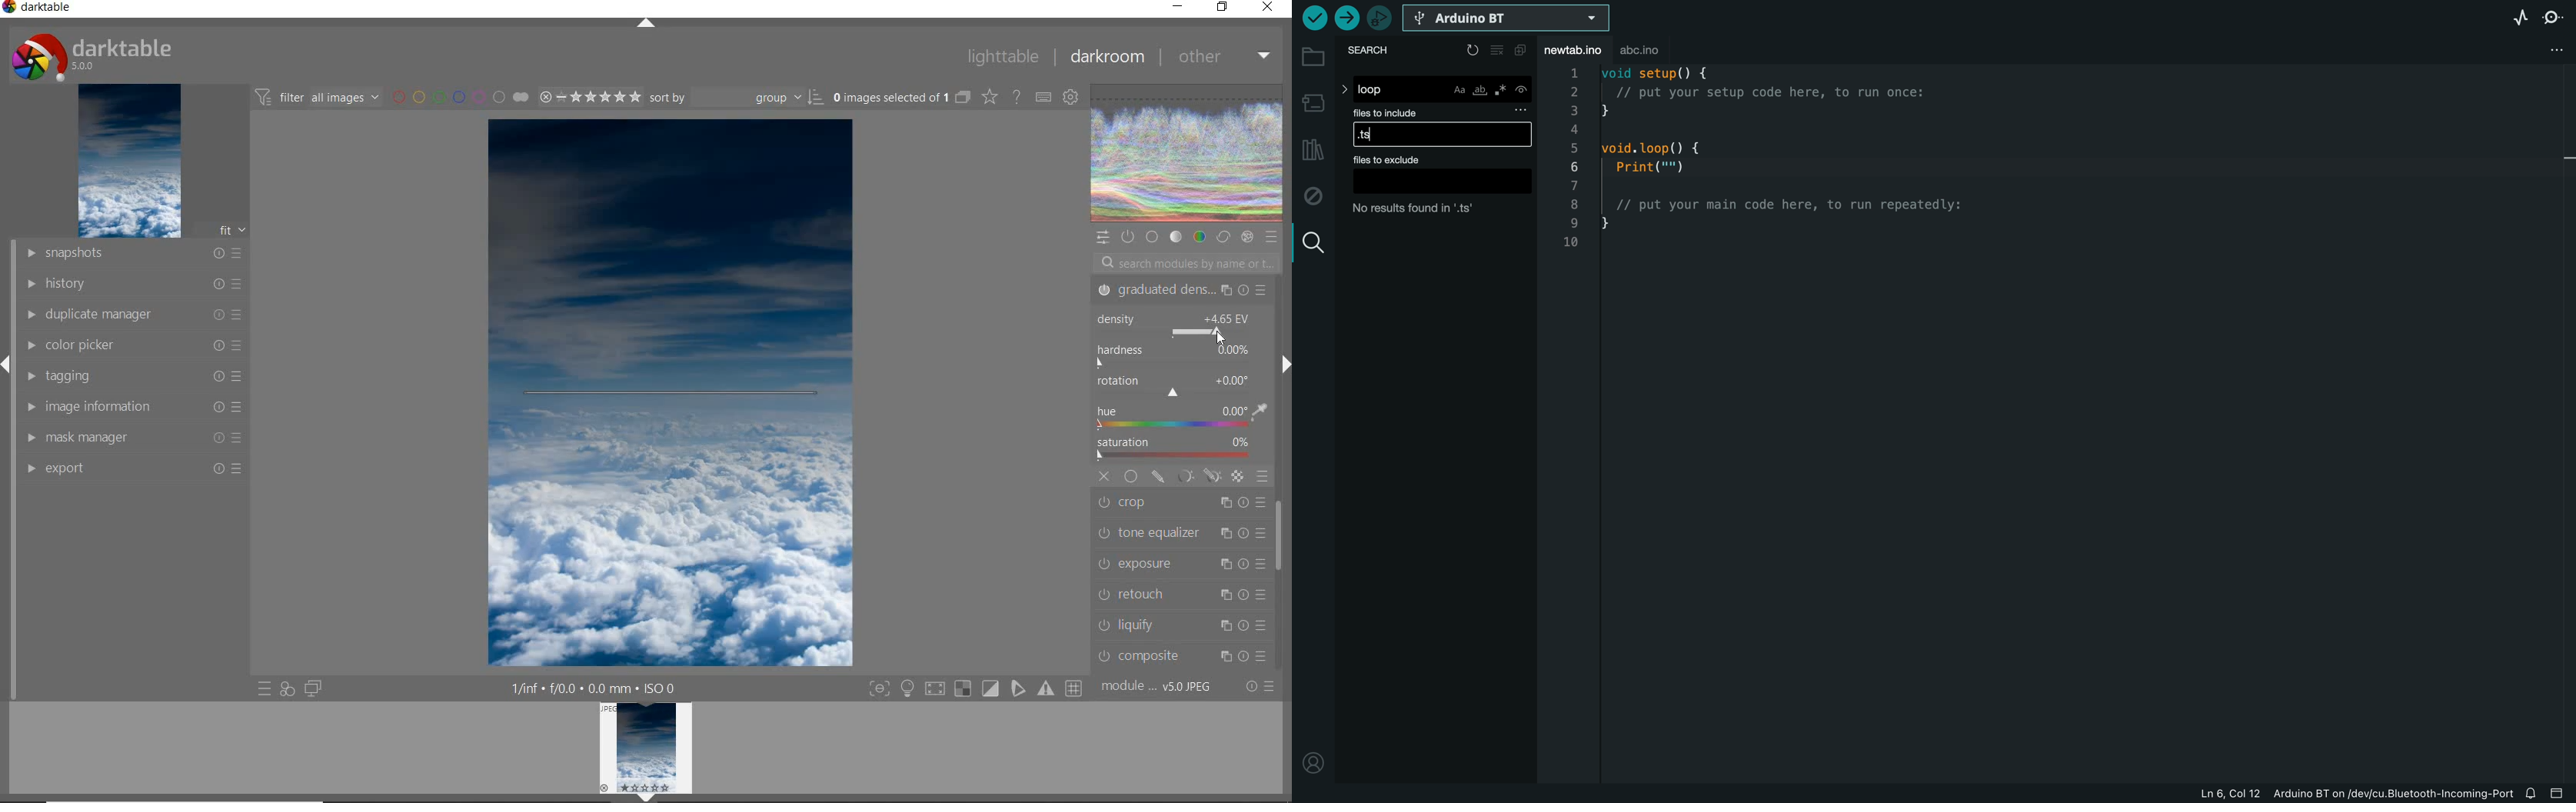 The image size is (2576, 812). Describe the element at coordinates (1437, 159) in the screenshot. I see `files to exclude` at that location.